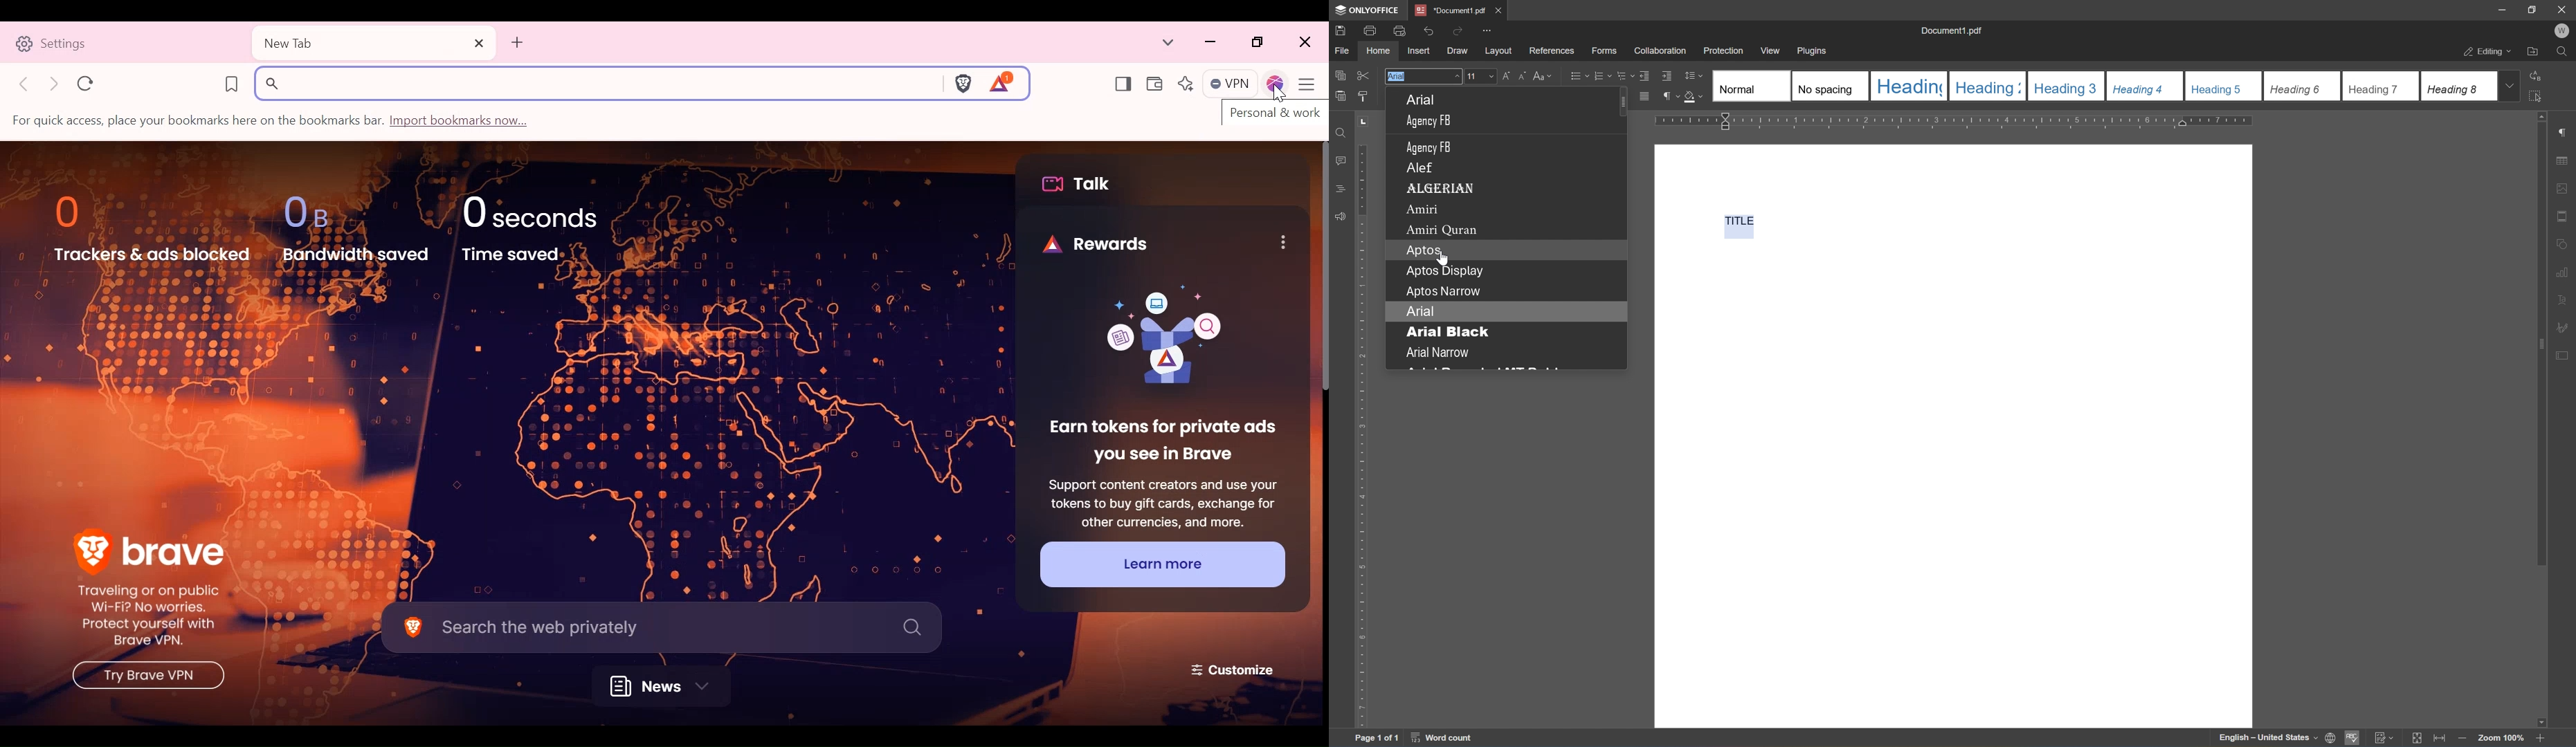  Describe the element at coordinates (2442, 738) in the screenshot. I see `fit to width` at that location.